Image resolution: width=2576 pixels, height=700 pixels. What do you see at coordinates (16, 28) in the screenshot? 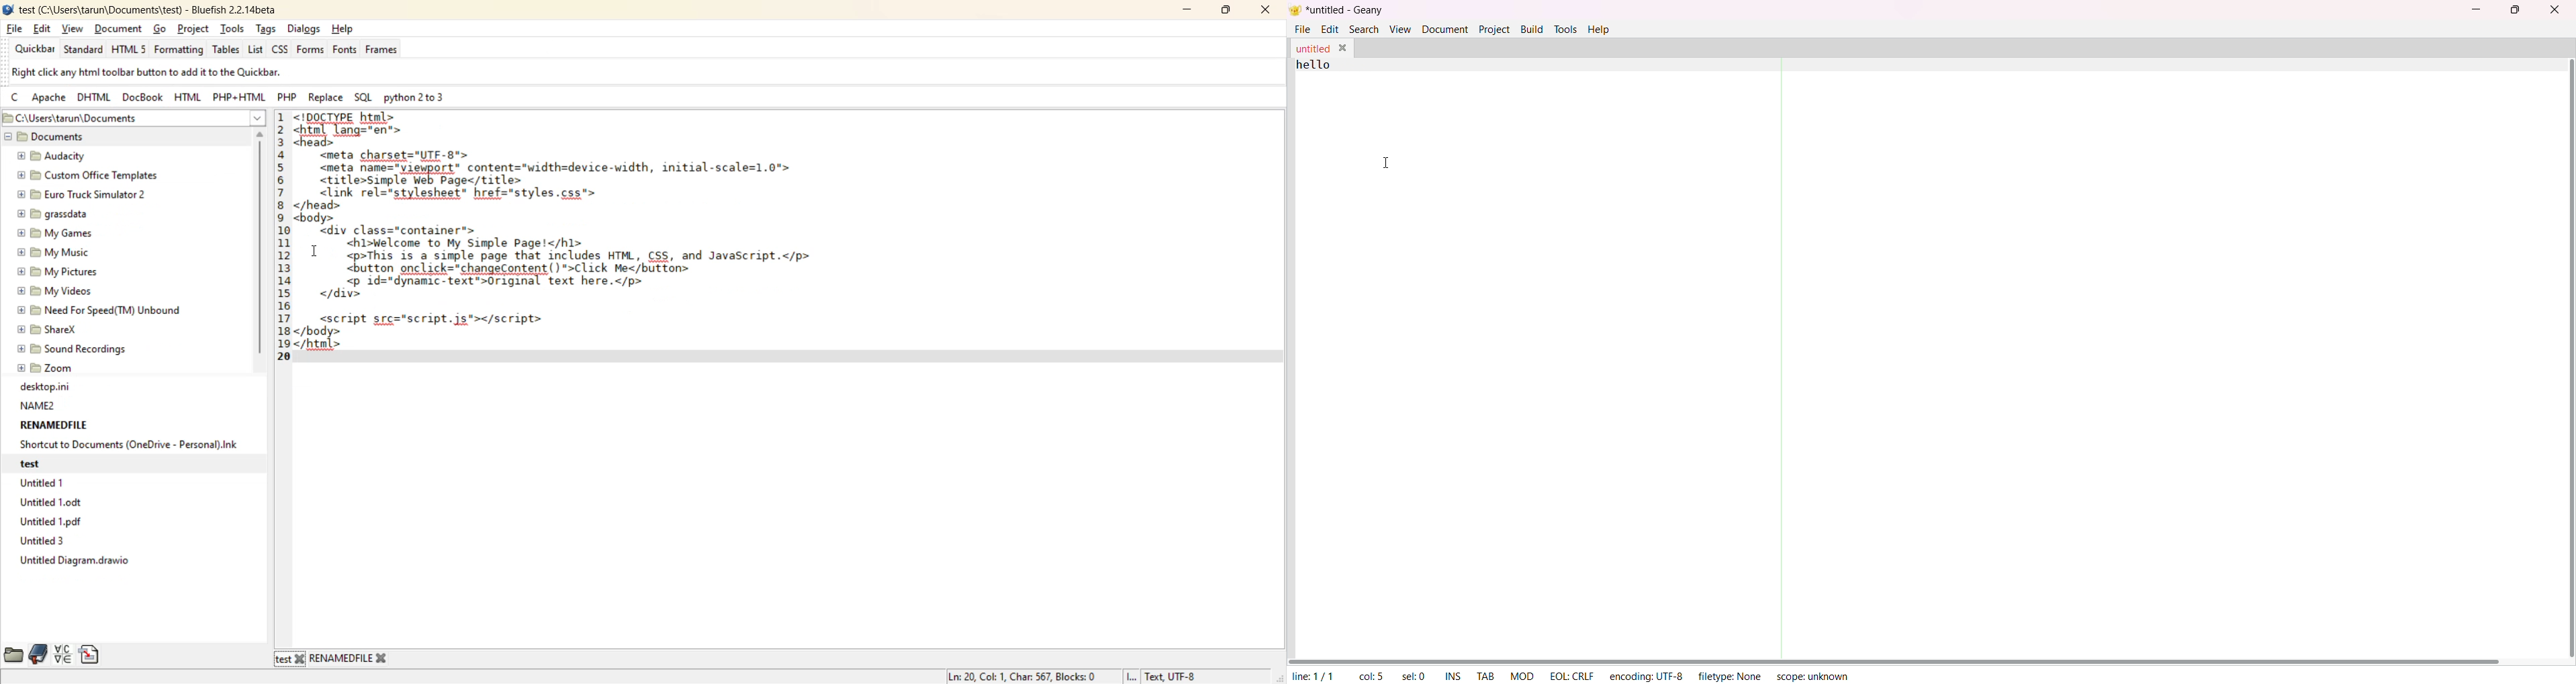
I see `file` at bounding box center [16, 28].